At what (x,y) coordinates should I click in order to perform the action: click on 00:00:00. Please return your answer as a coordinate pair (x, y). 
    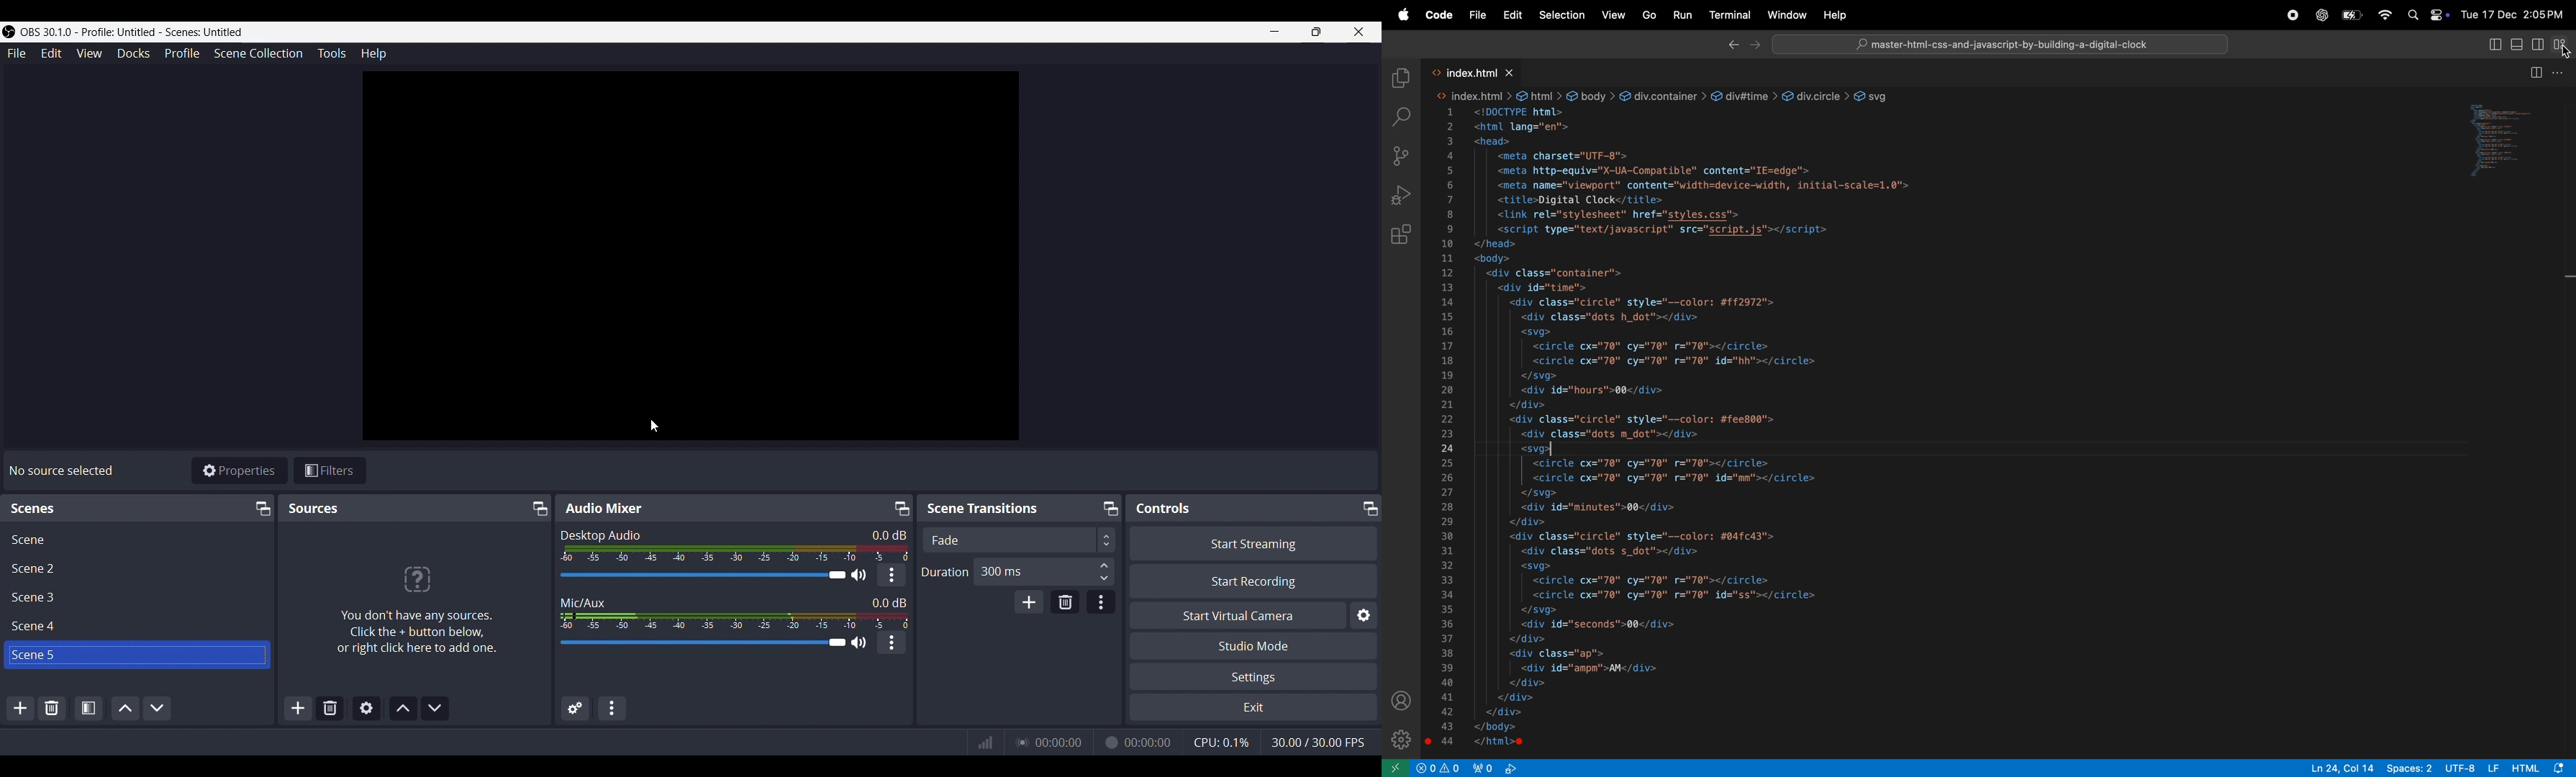
    Looking at the image, I should click on (1058, 741).